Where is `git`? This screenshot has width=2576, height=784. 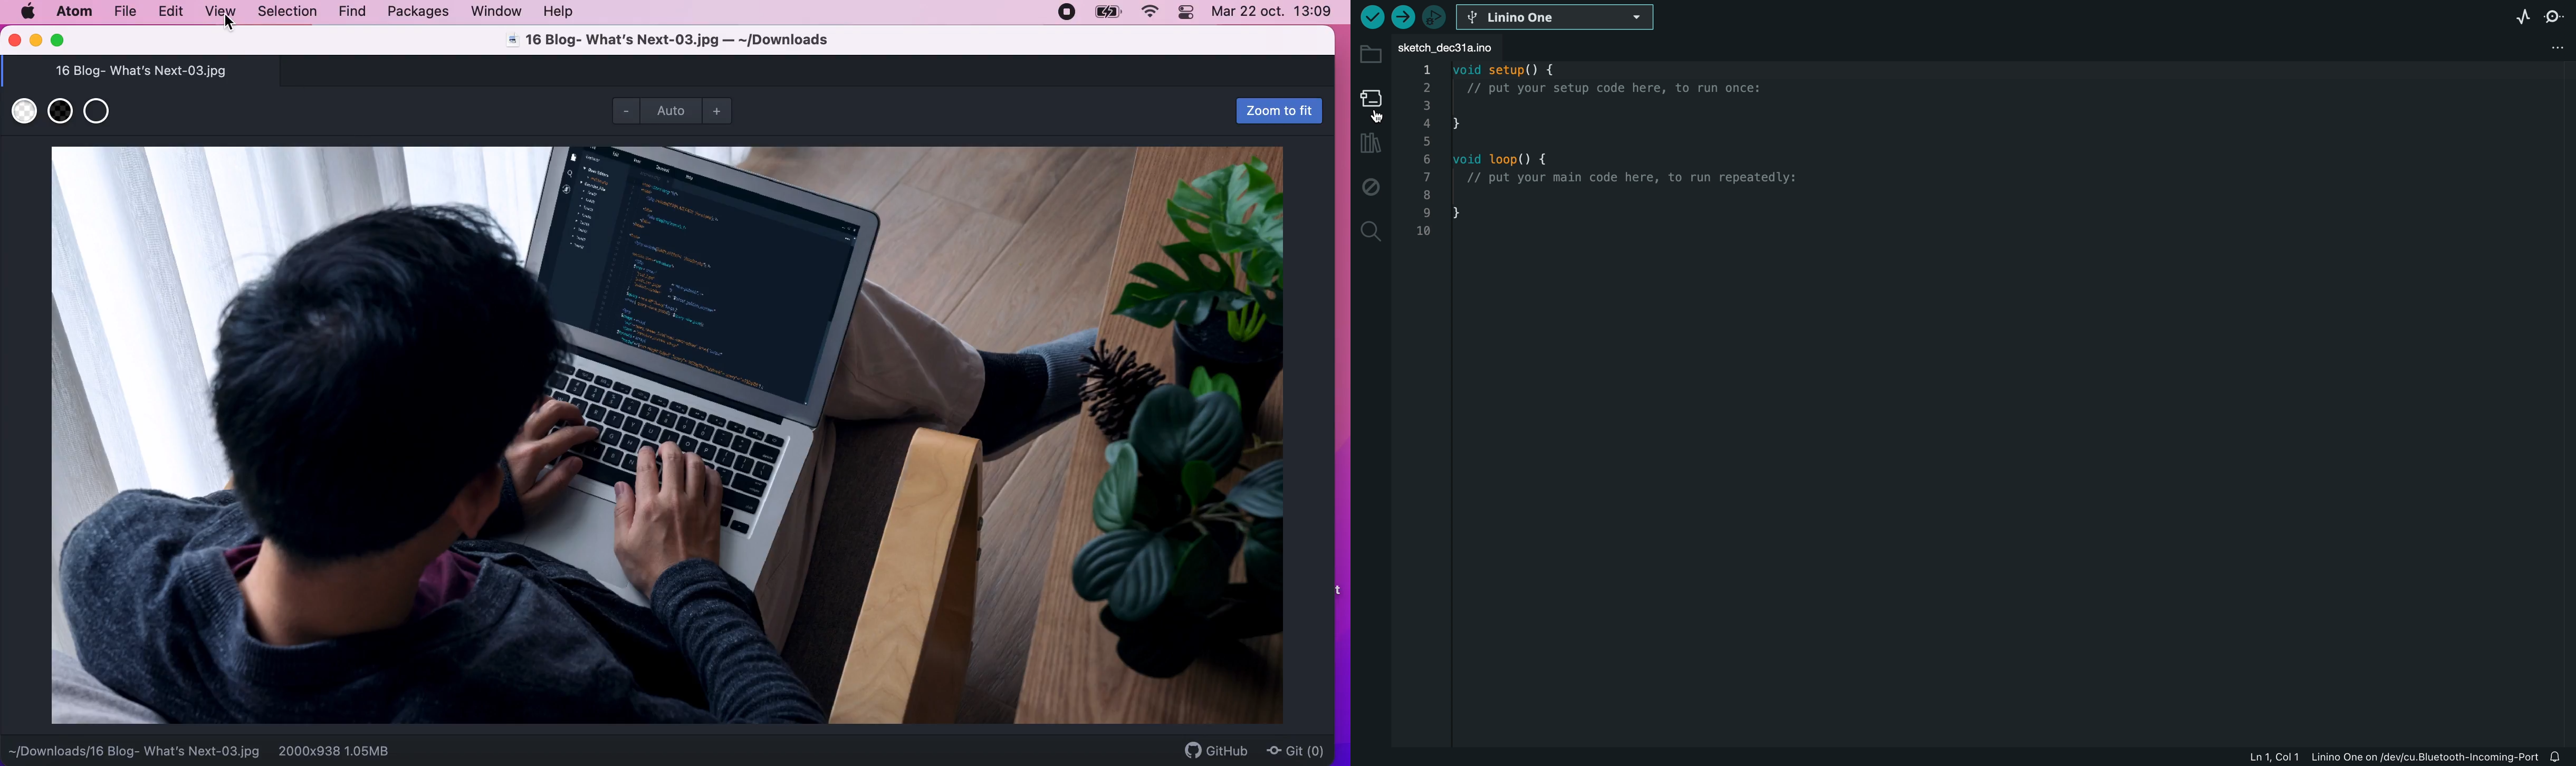
git is located at coordinates (1298, 750).